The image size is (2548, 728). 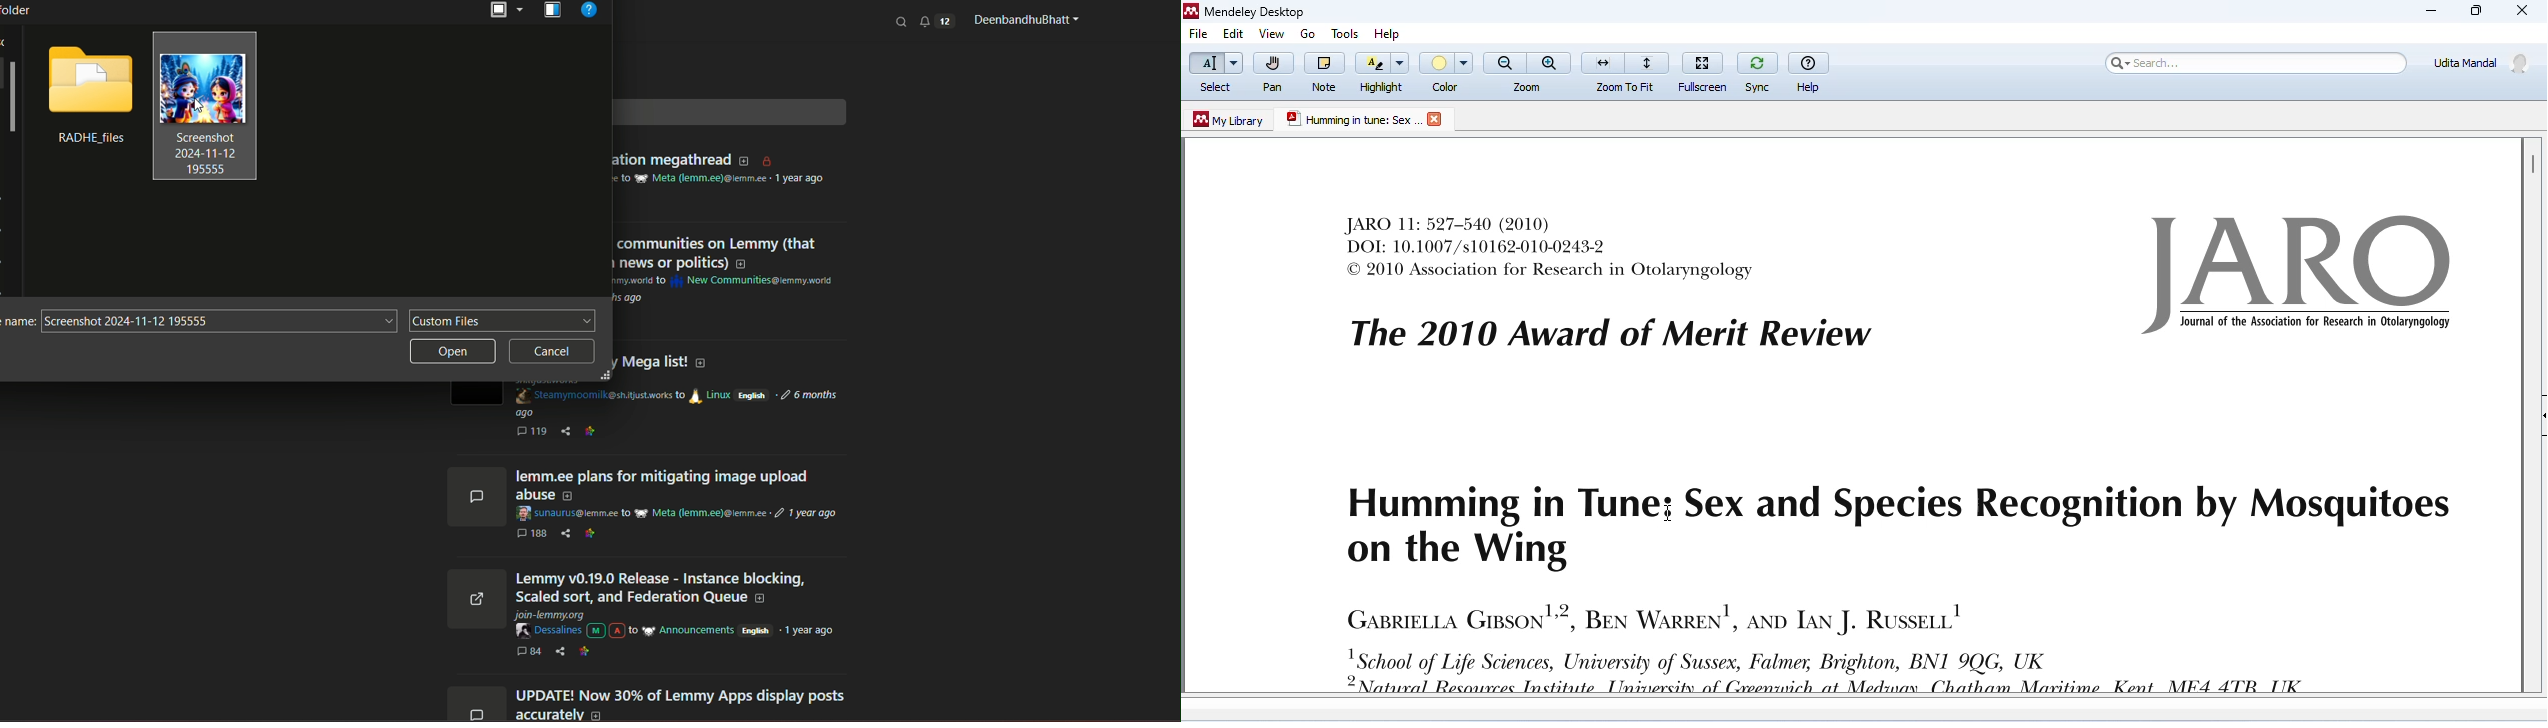 I want to click on The 2010 Award of Merit Review, so click(x=1610, y=334).